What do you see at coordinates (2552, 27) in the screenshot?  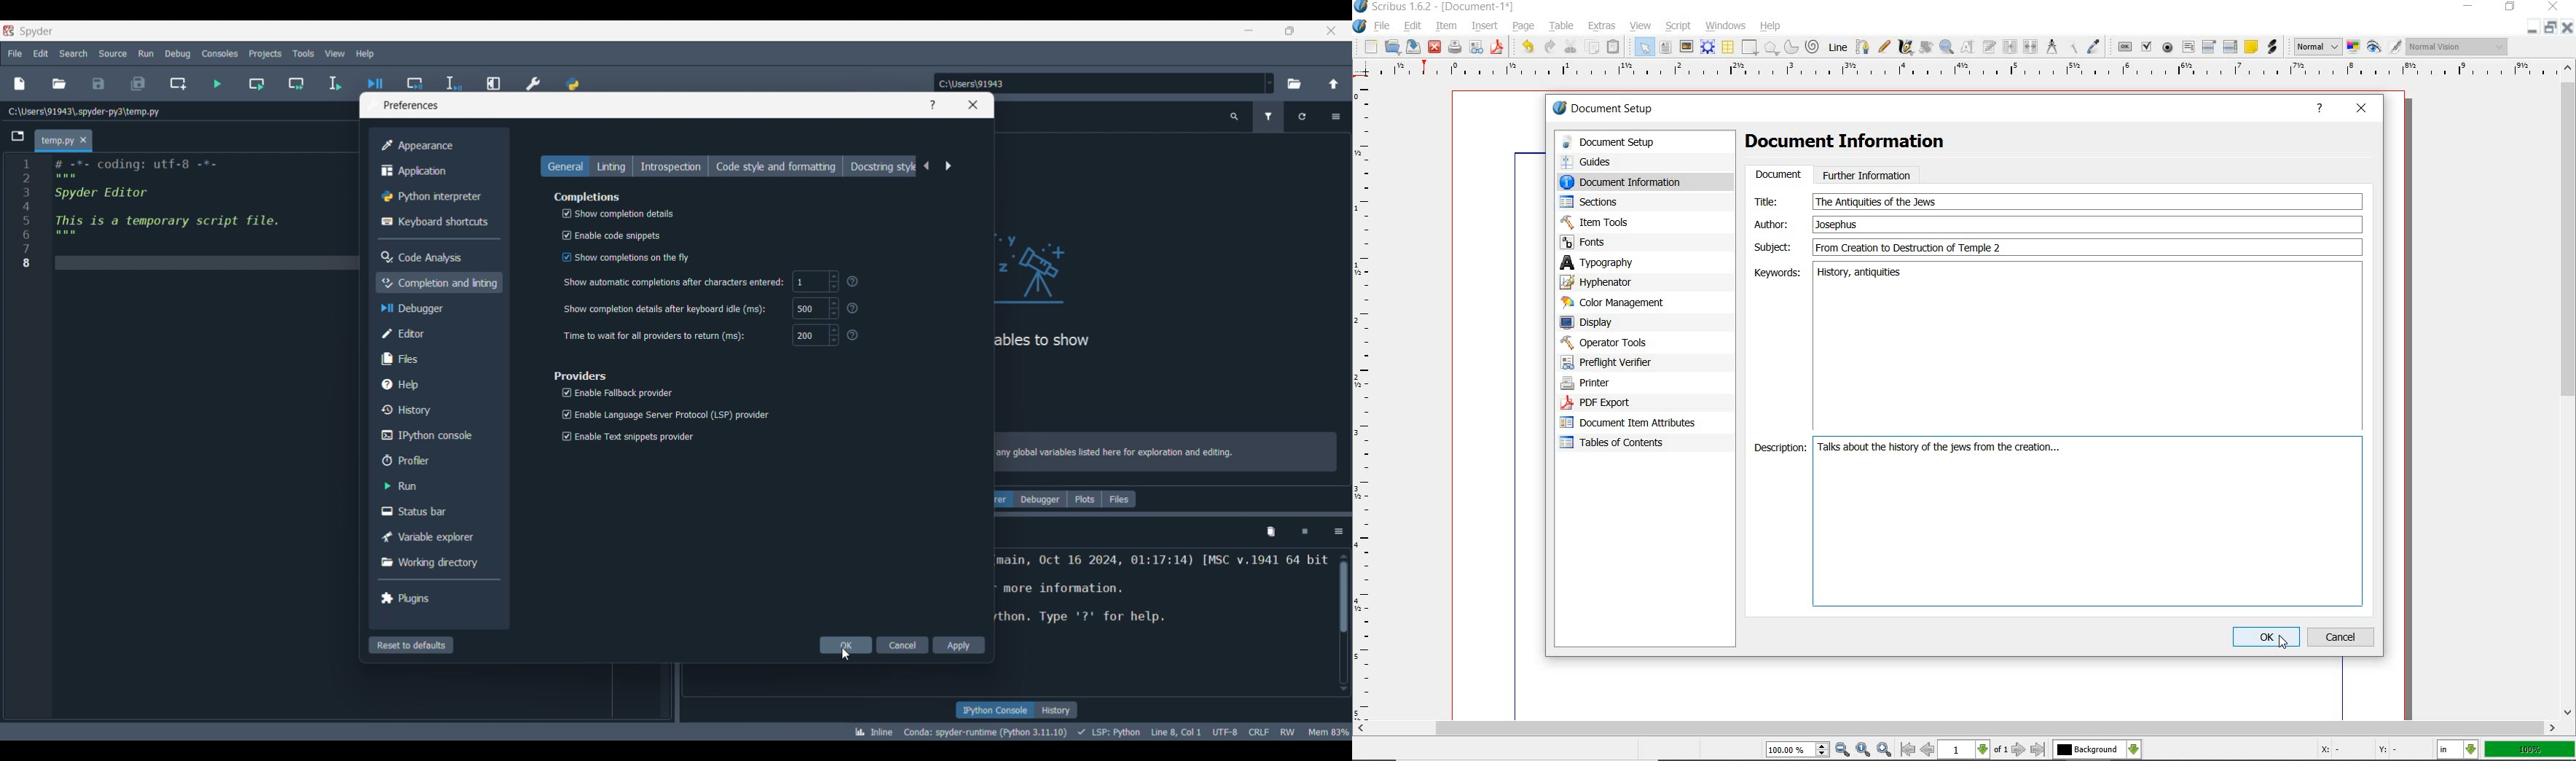 I see `restore` at bounding box center [2552, 27].